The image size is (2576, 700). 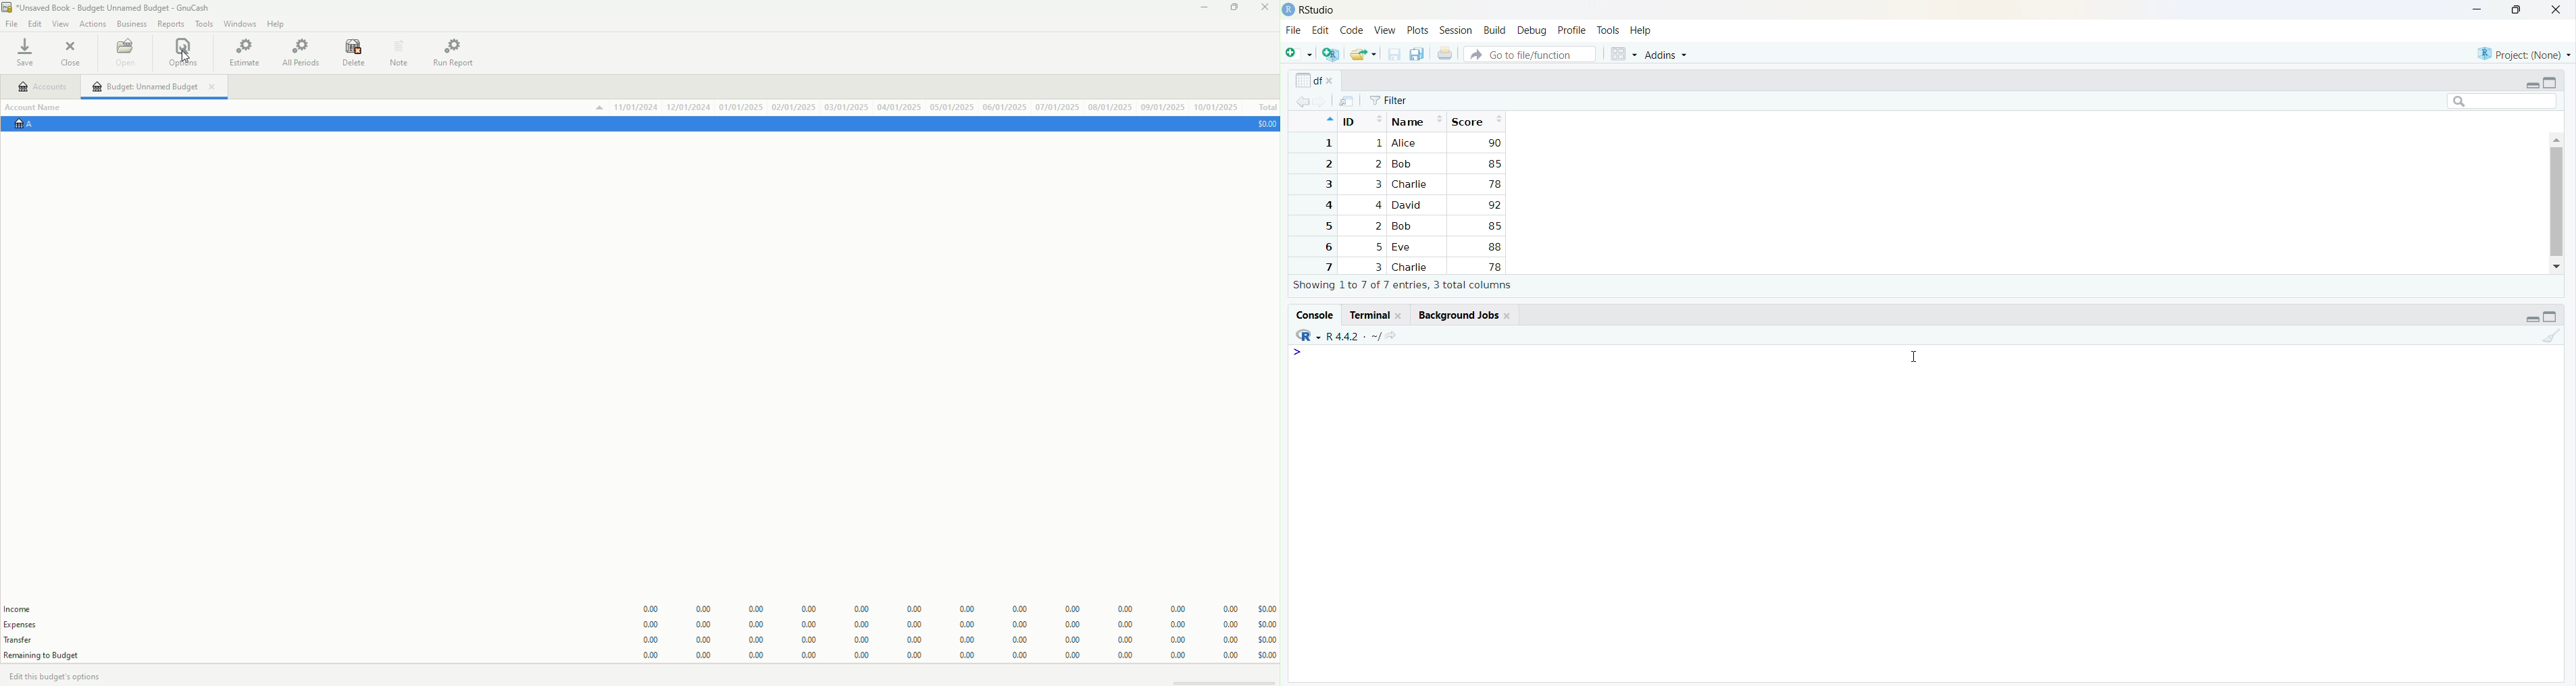 What do you see at coordinates (13, 24) in the screenshot?
I see `File` at bounding box center [13, 24].